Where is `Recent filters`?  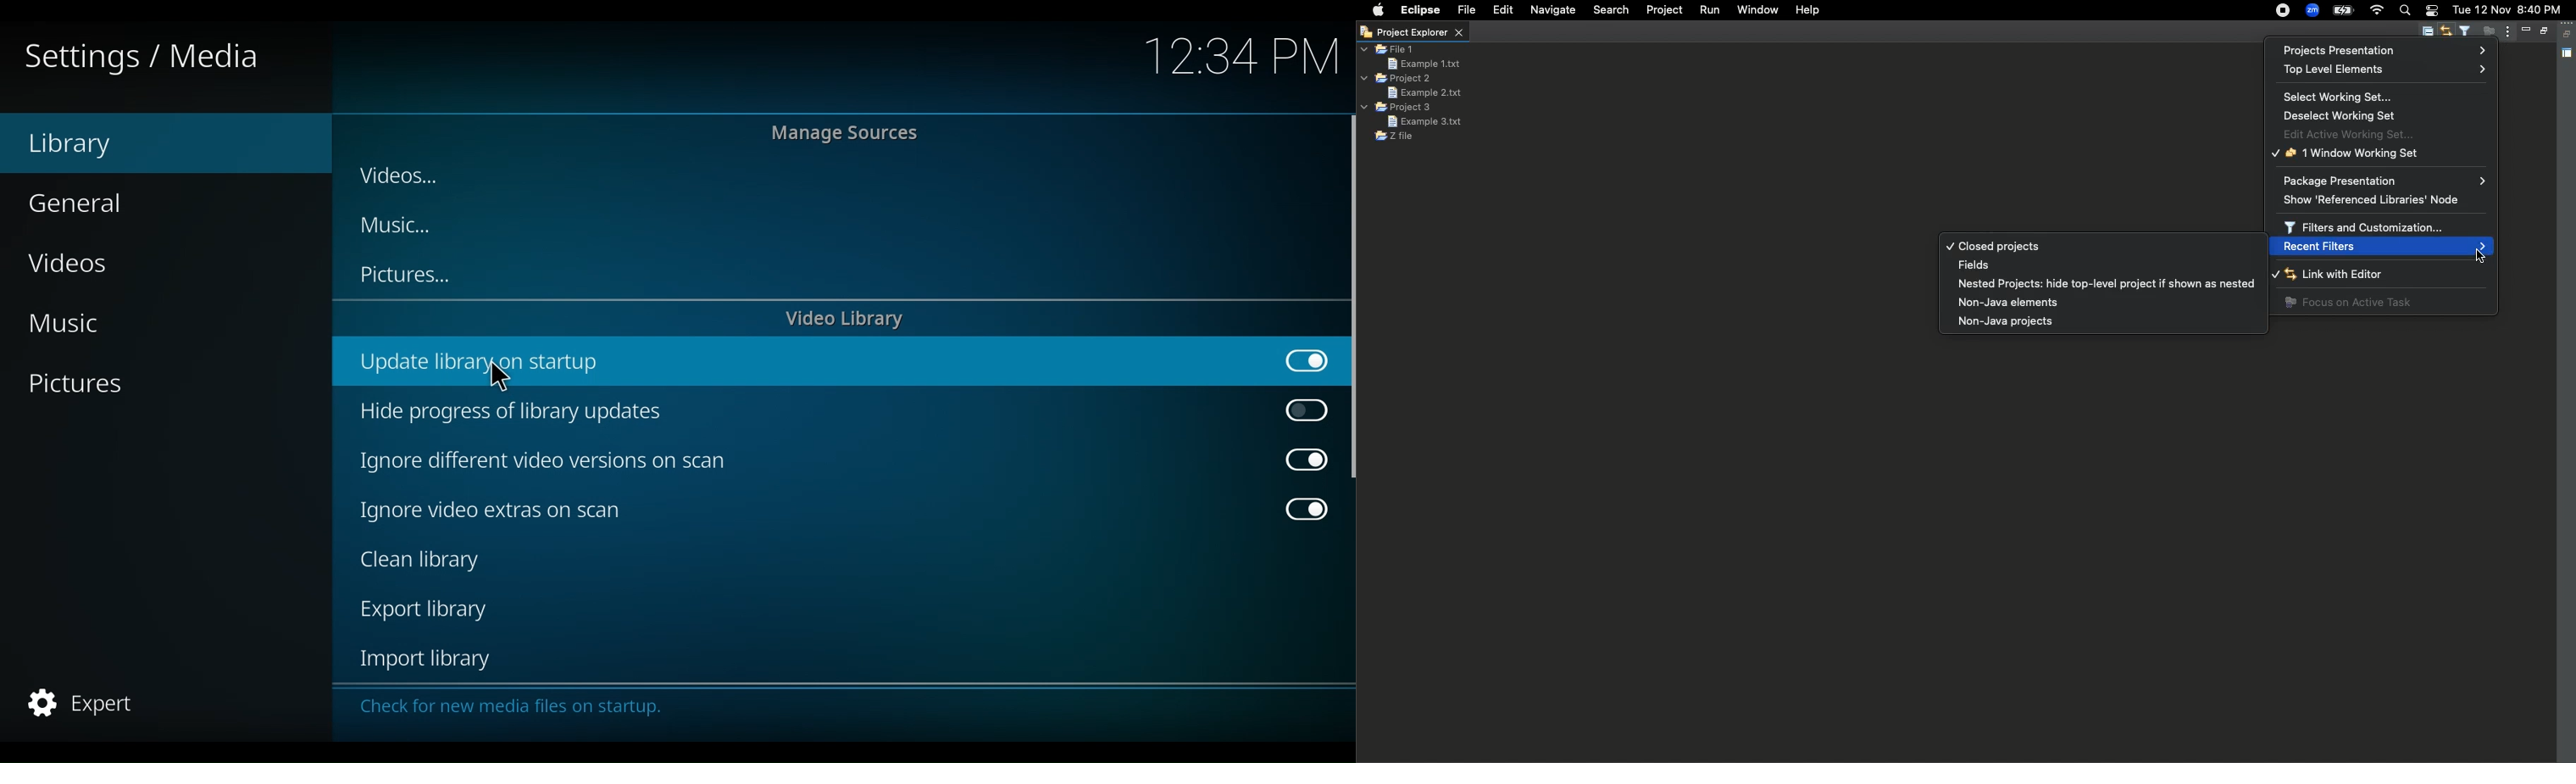
Recent filters is located at coordinates (2384, 247).